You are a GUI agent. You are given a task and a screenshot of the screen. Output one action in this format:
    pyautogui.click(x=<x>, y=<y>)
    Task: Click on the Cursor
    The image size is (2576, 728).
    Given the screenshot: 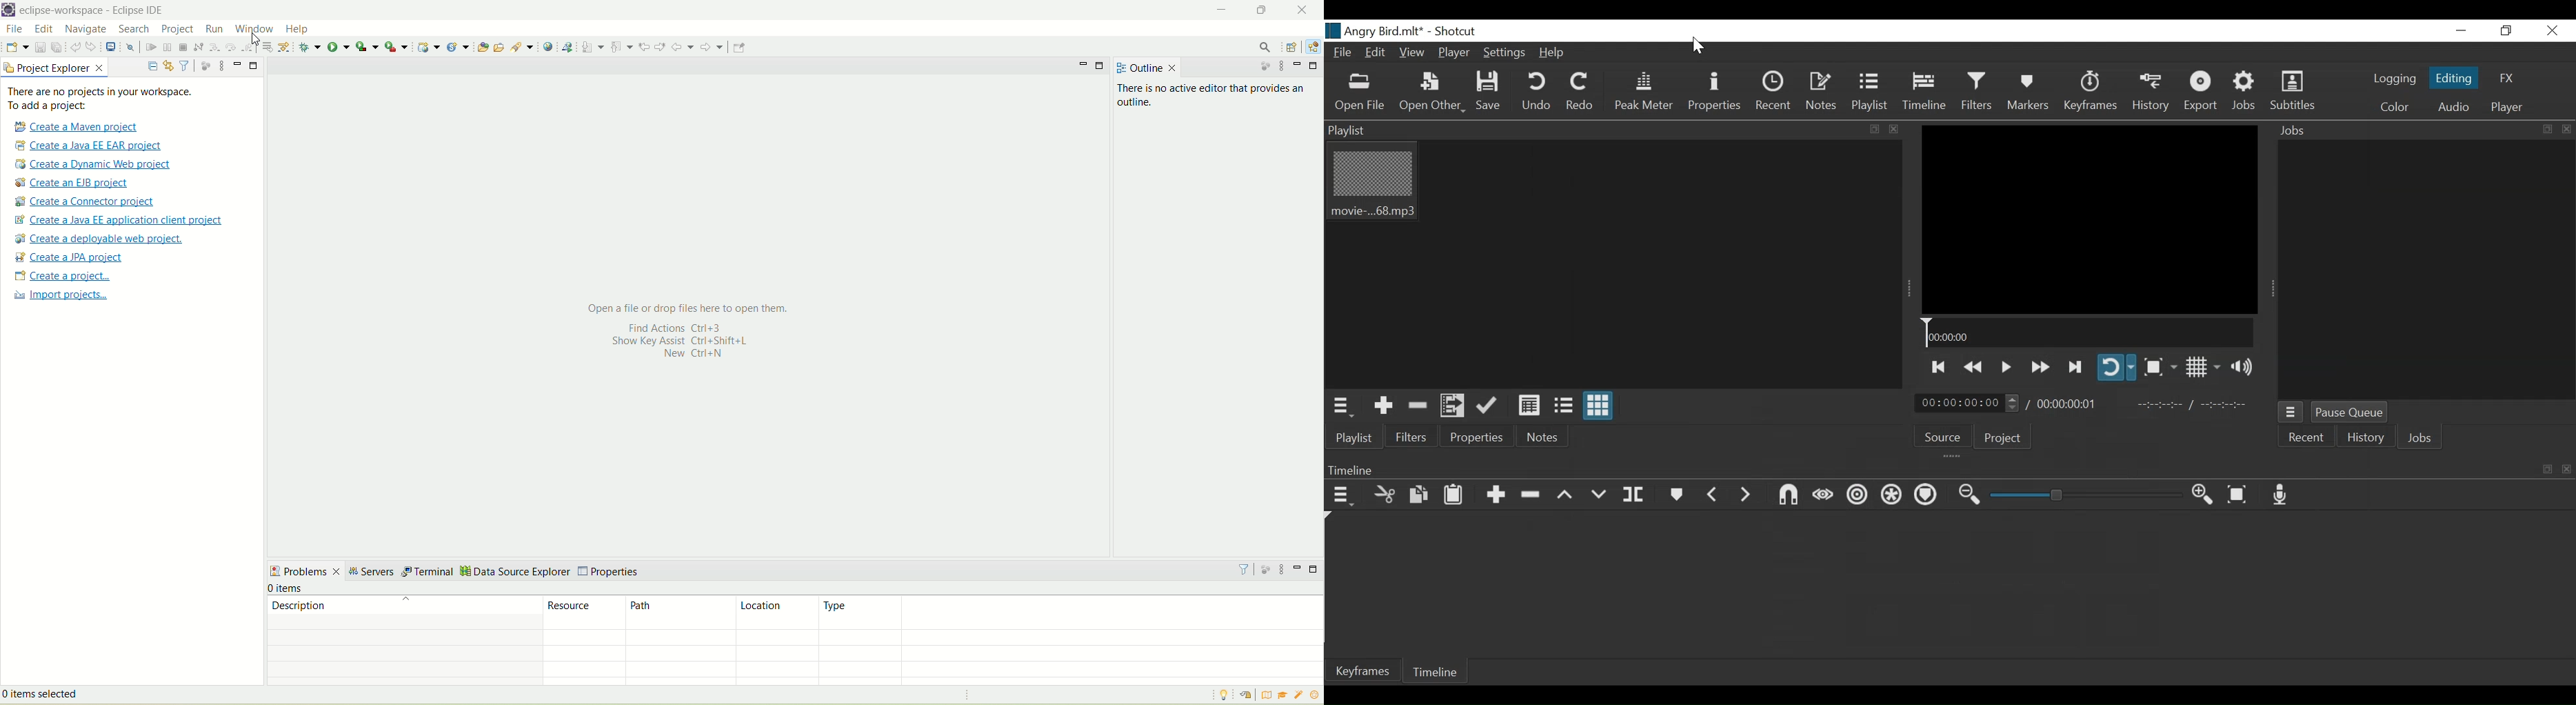 What is the action you would take?
    pyautogui.click(x=1698, y=48)
    